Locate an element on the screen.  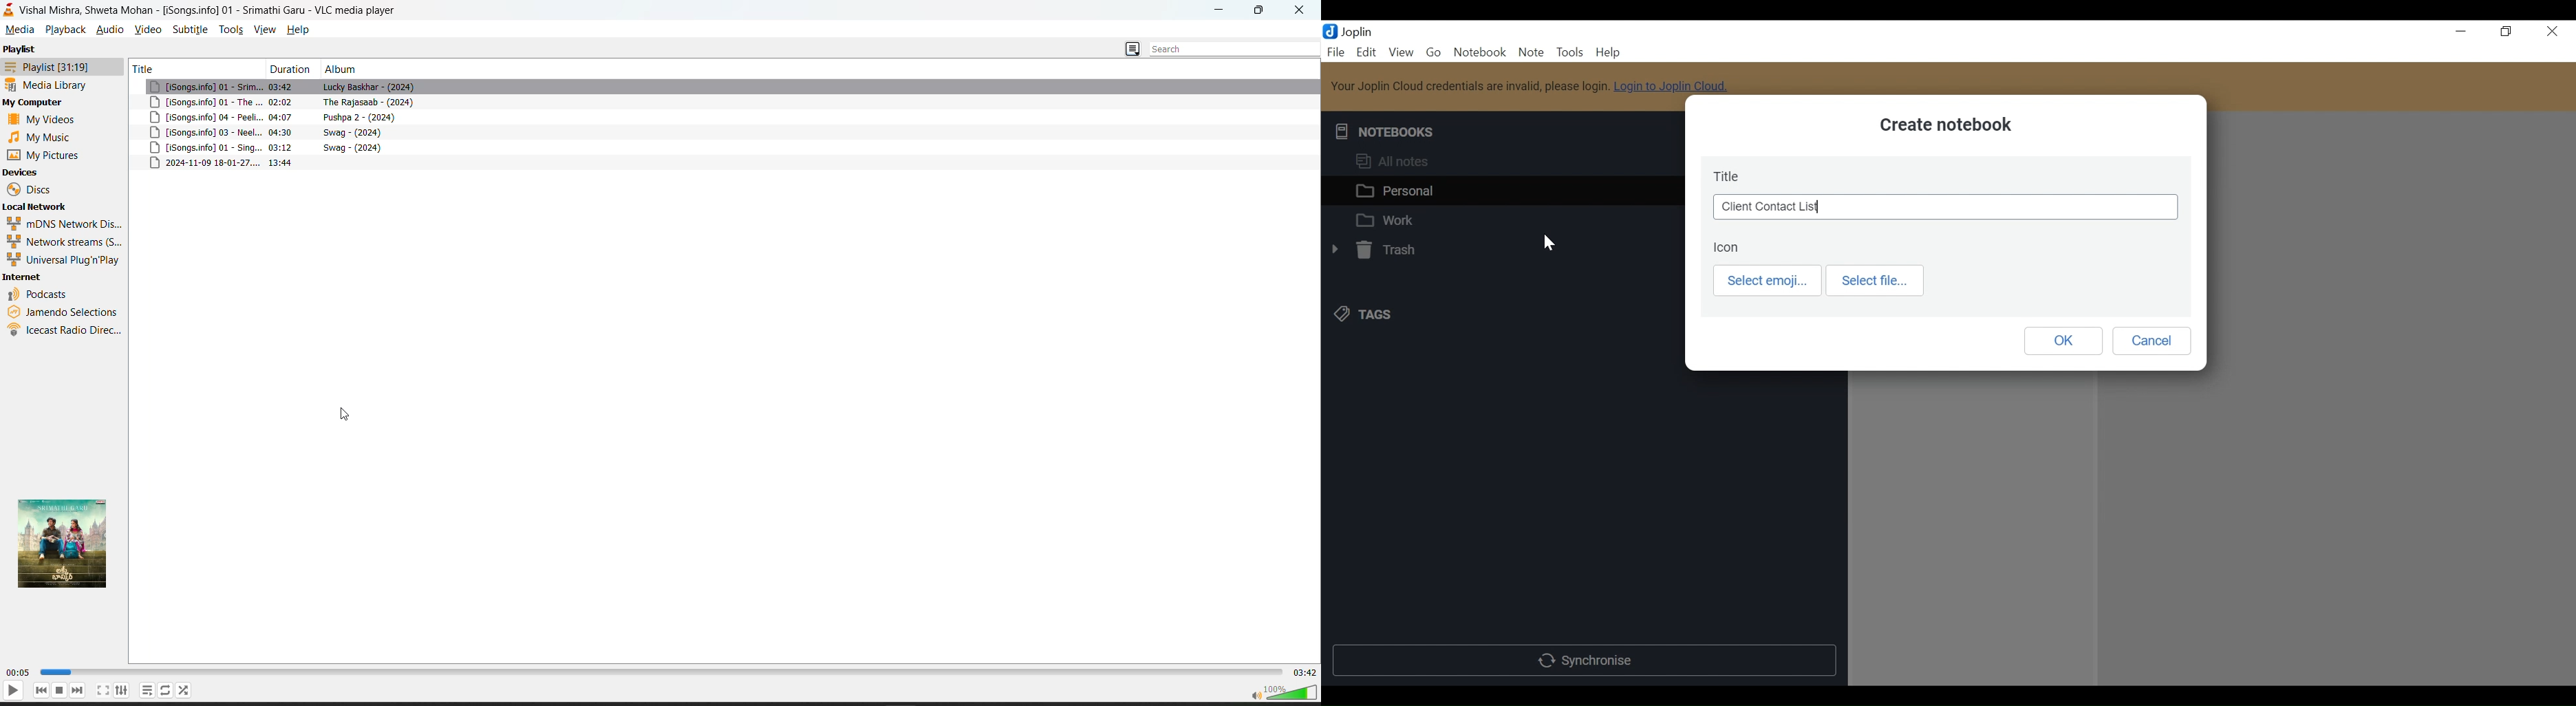
playlist is located at coordinates (146, 689).